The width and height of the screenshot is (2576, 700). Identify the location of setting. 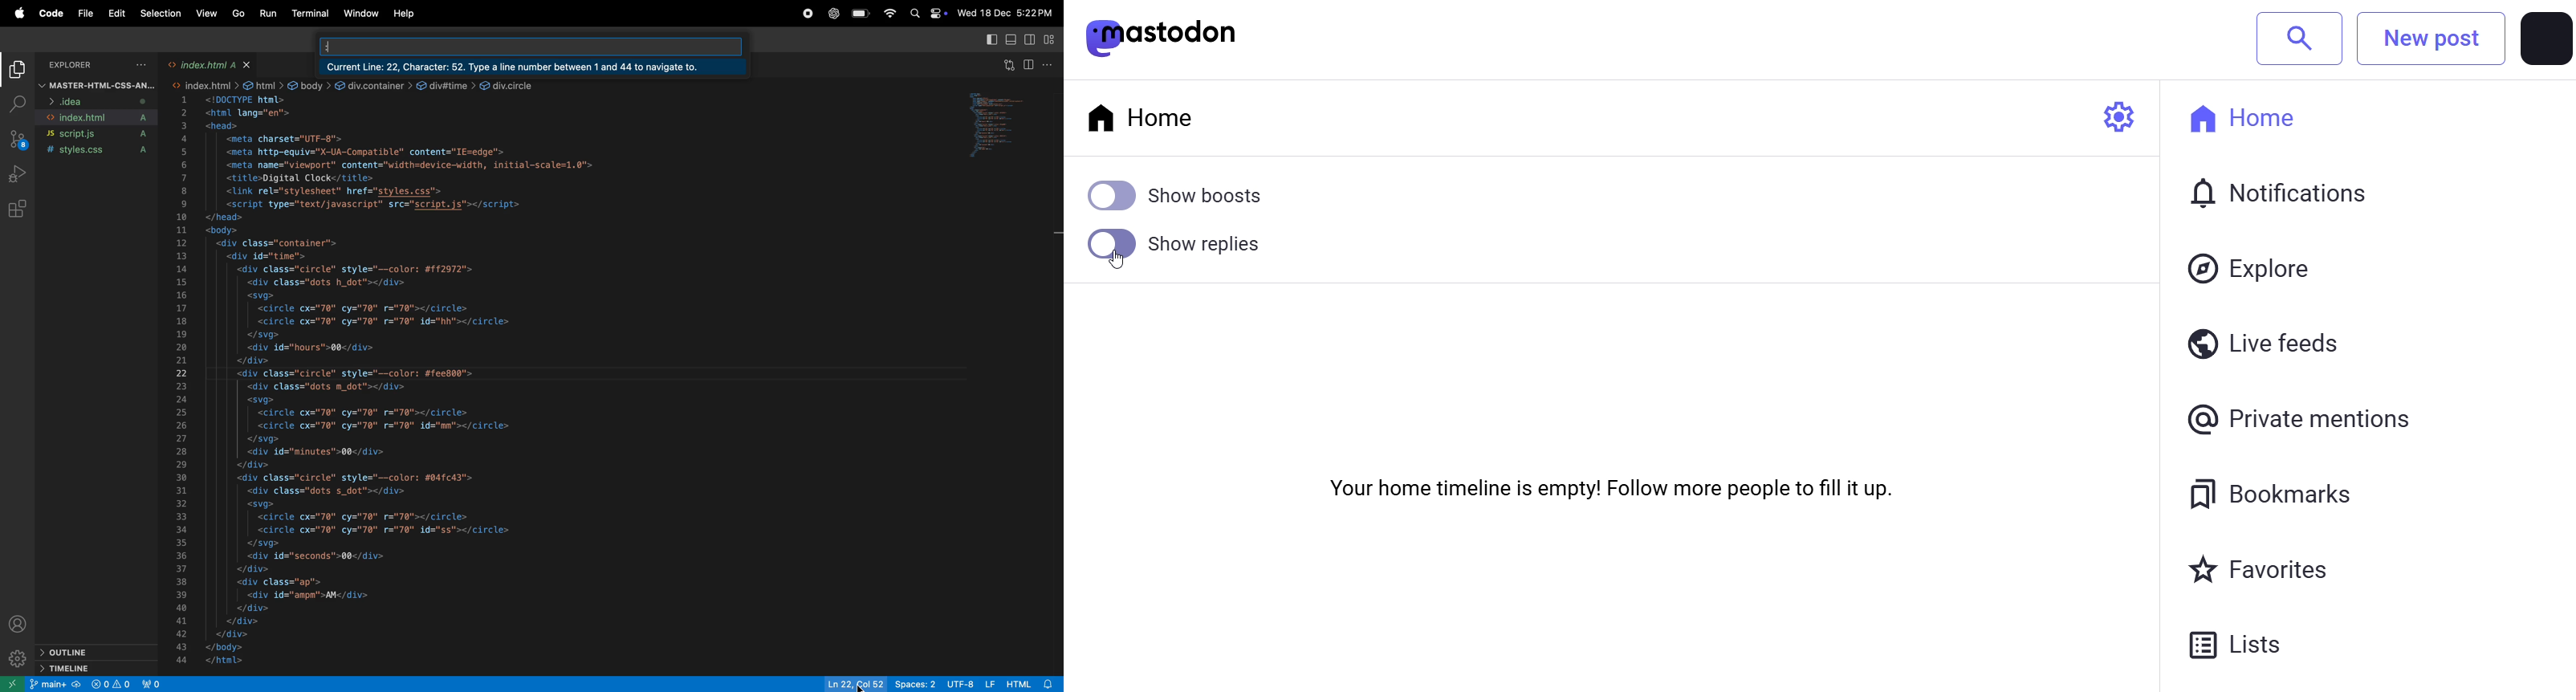
(2107, 116).